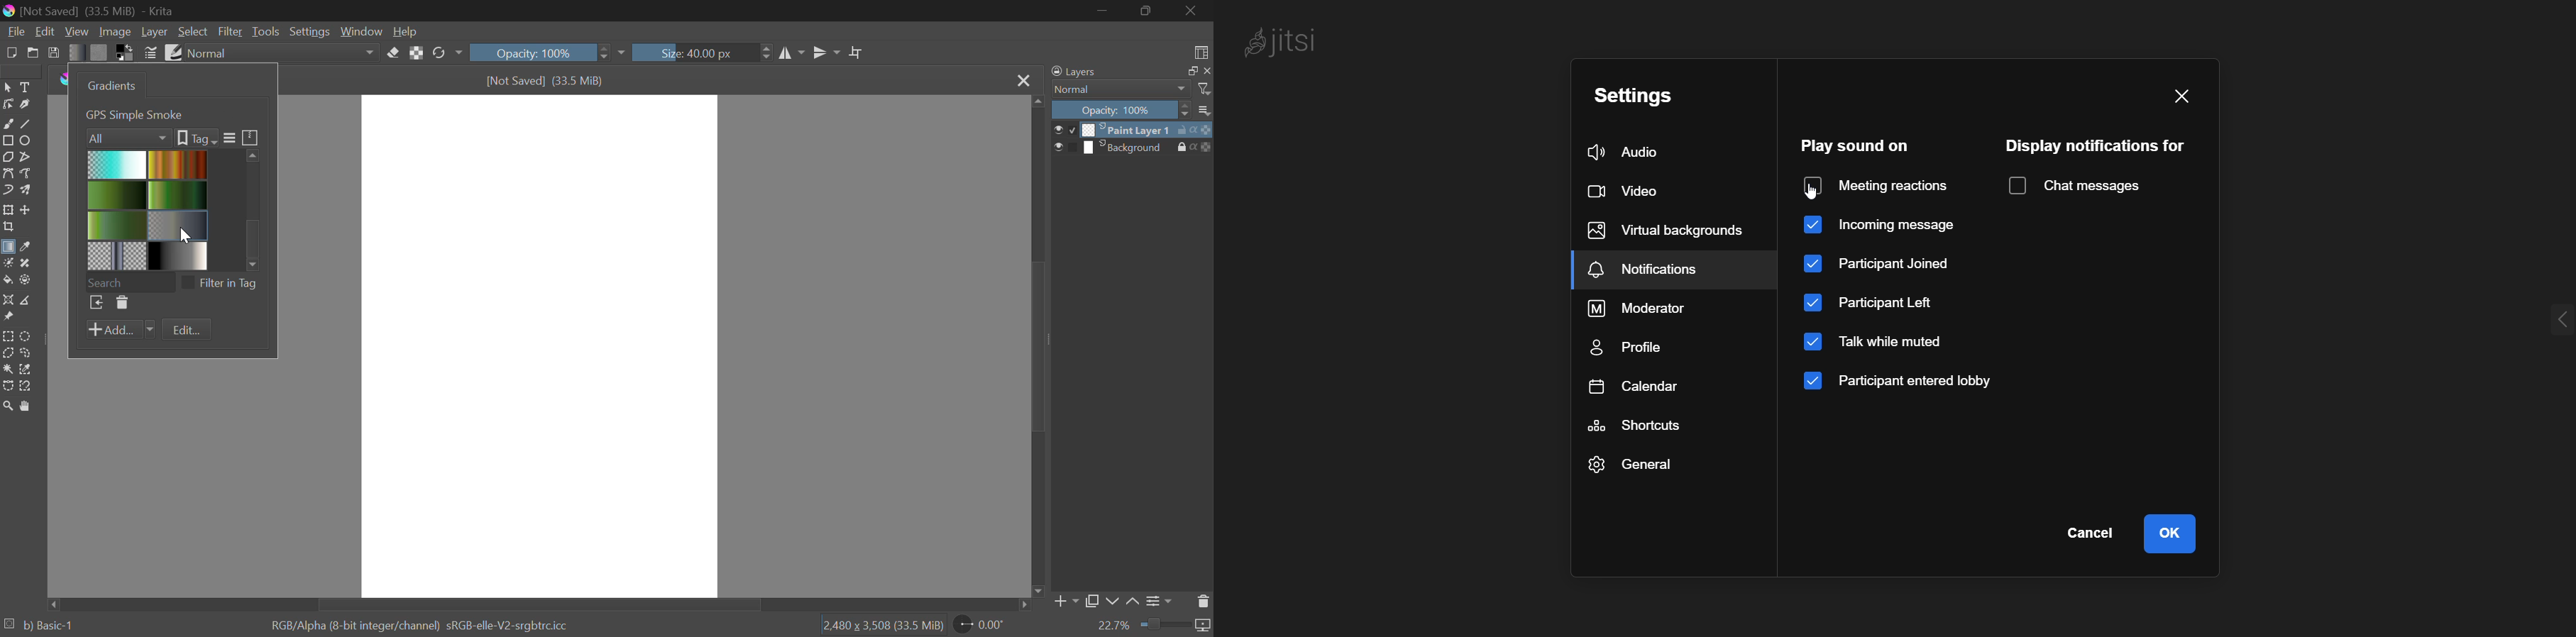 Image resolution: width=2576 pixels, height=644 pixels. Describe the element at coordinates (539, 345) in the screenshot. I see `Document Workspace` at that location.